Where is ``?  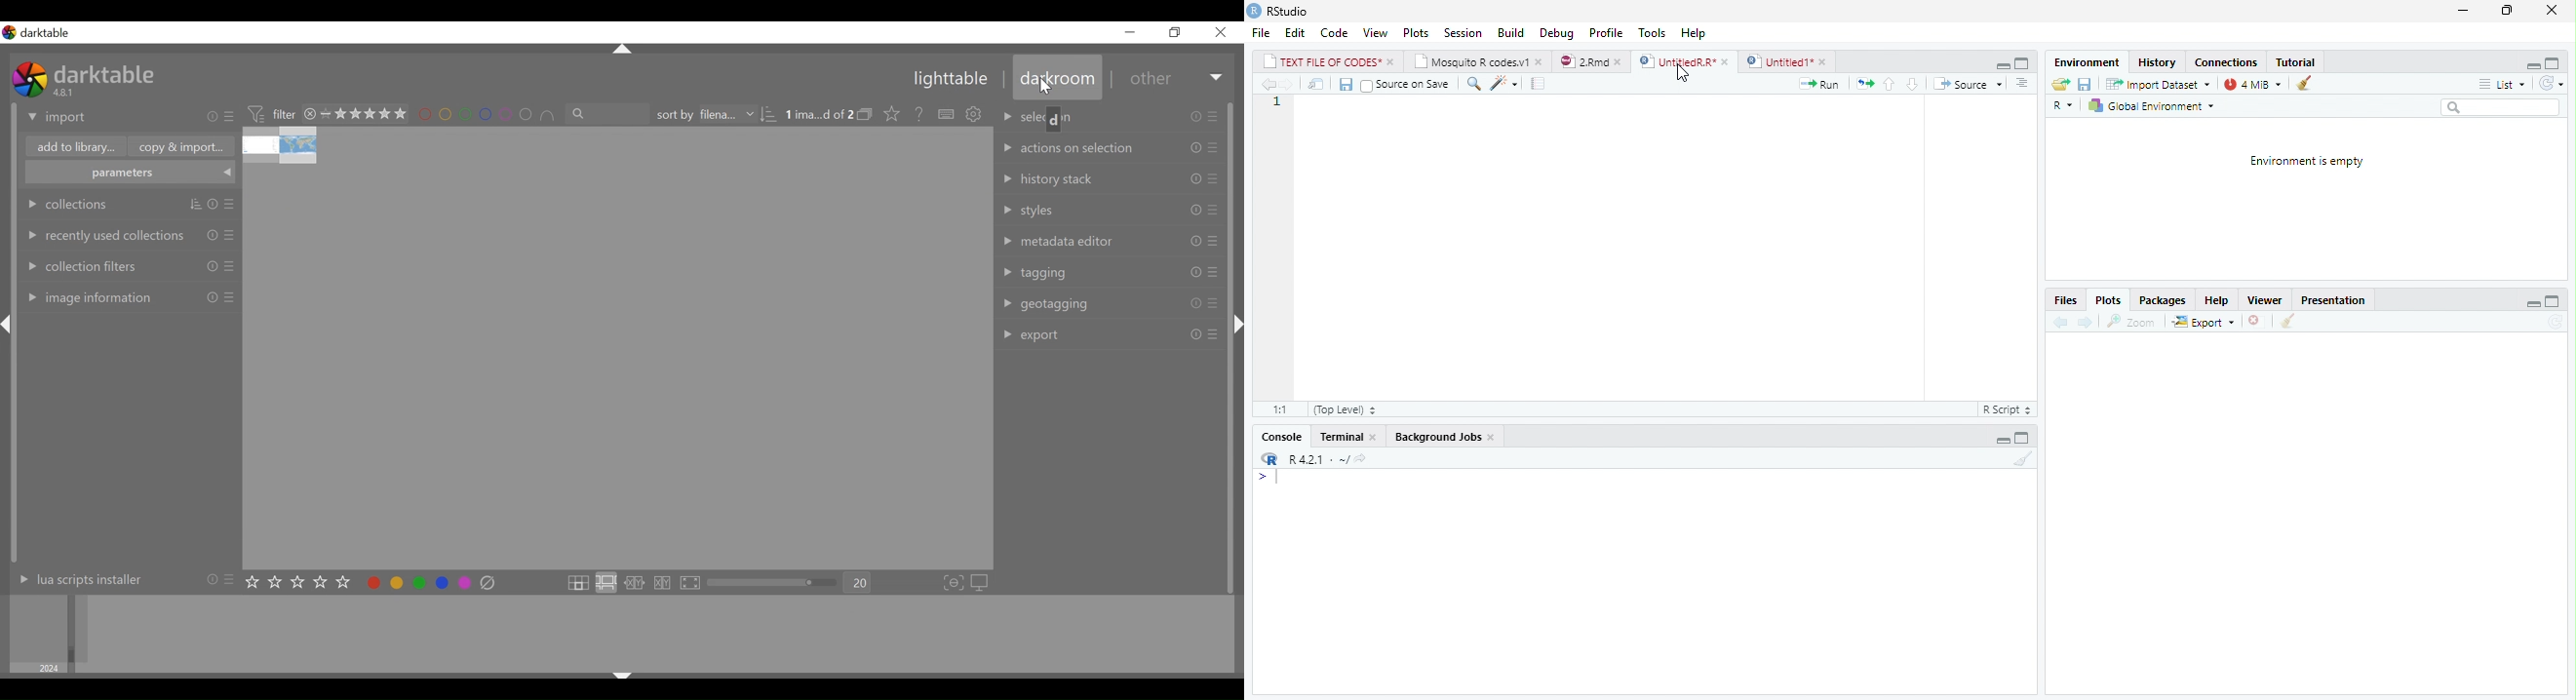  is located at coordinates (230, 299).